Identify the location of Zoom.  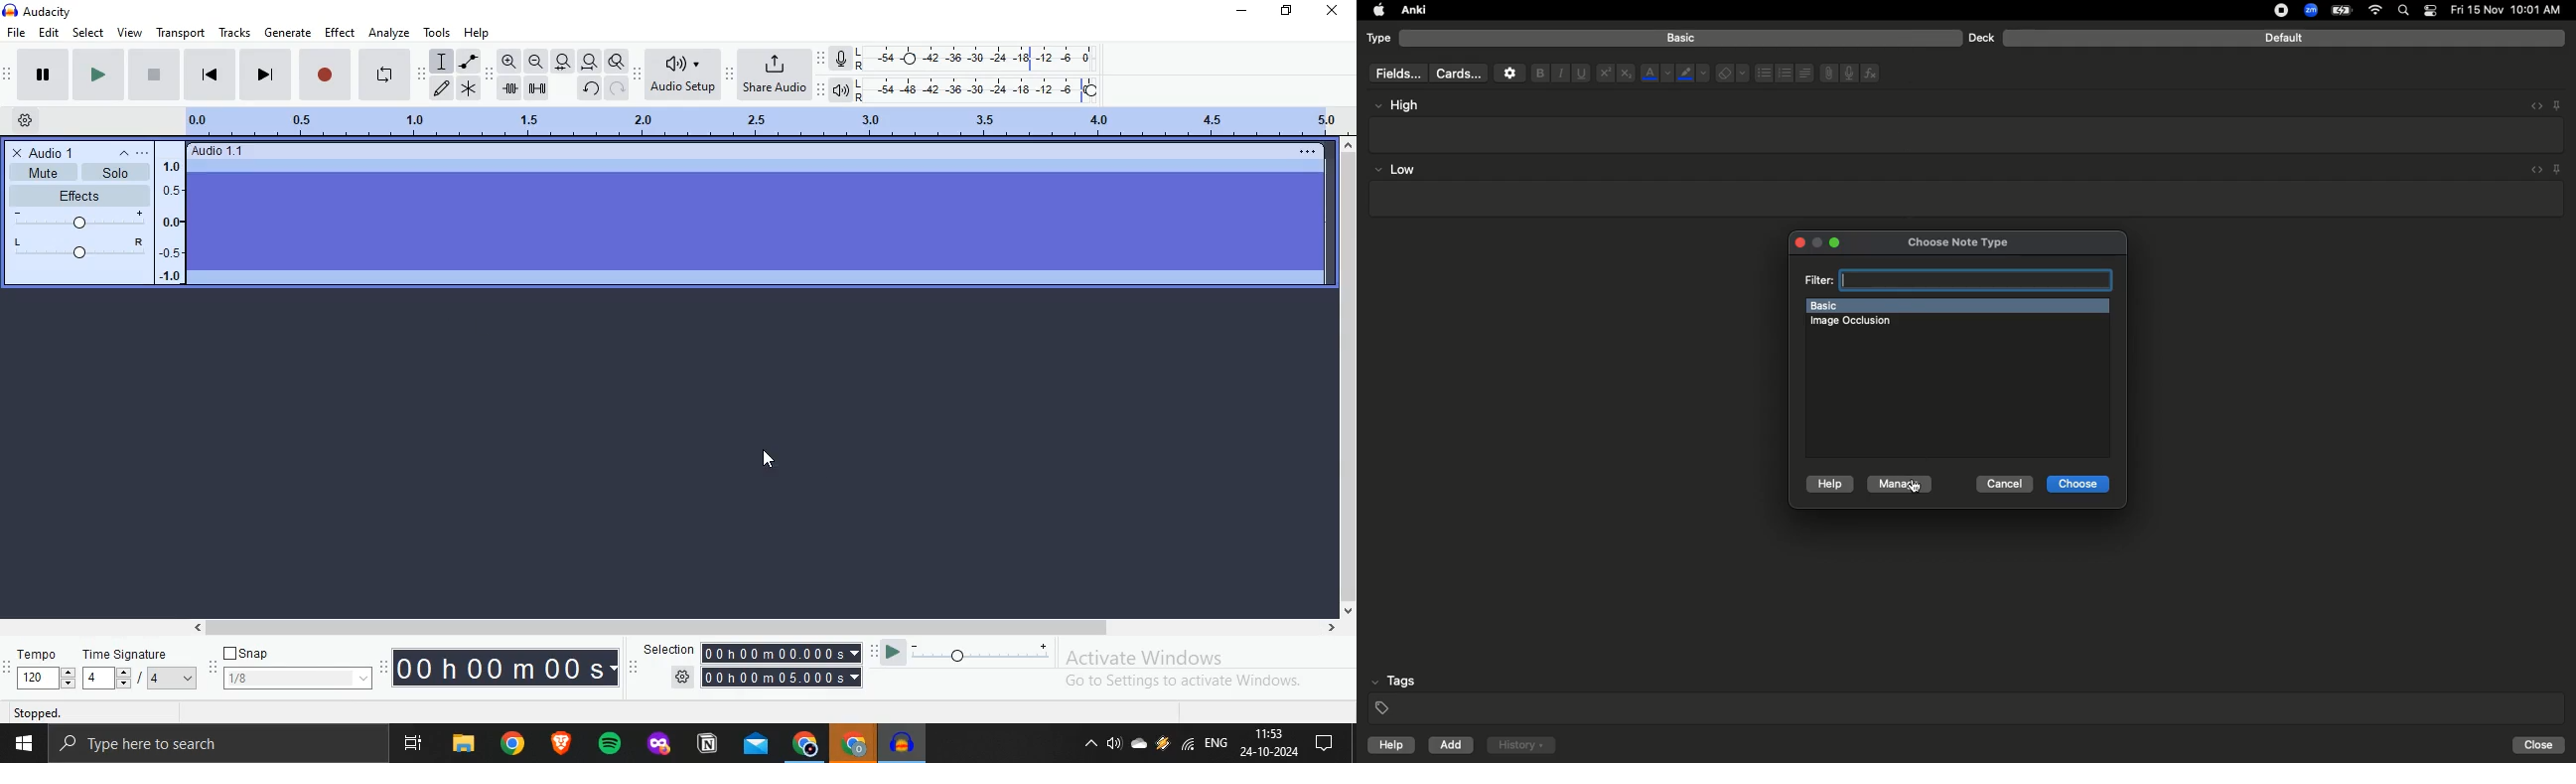
(2310, 11).